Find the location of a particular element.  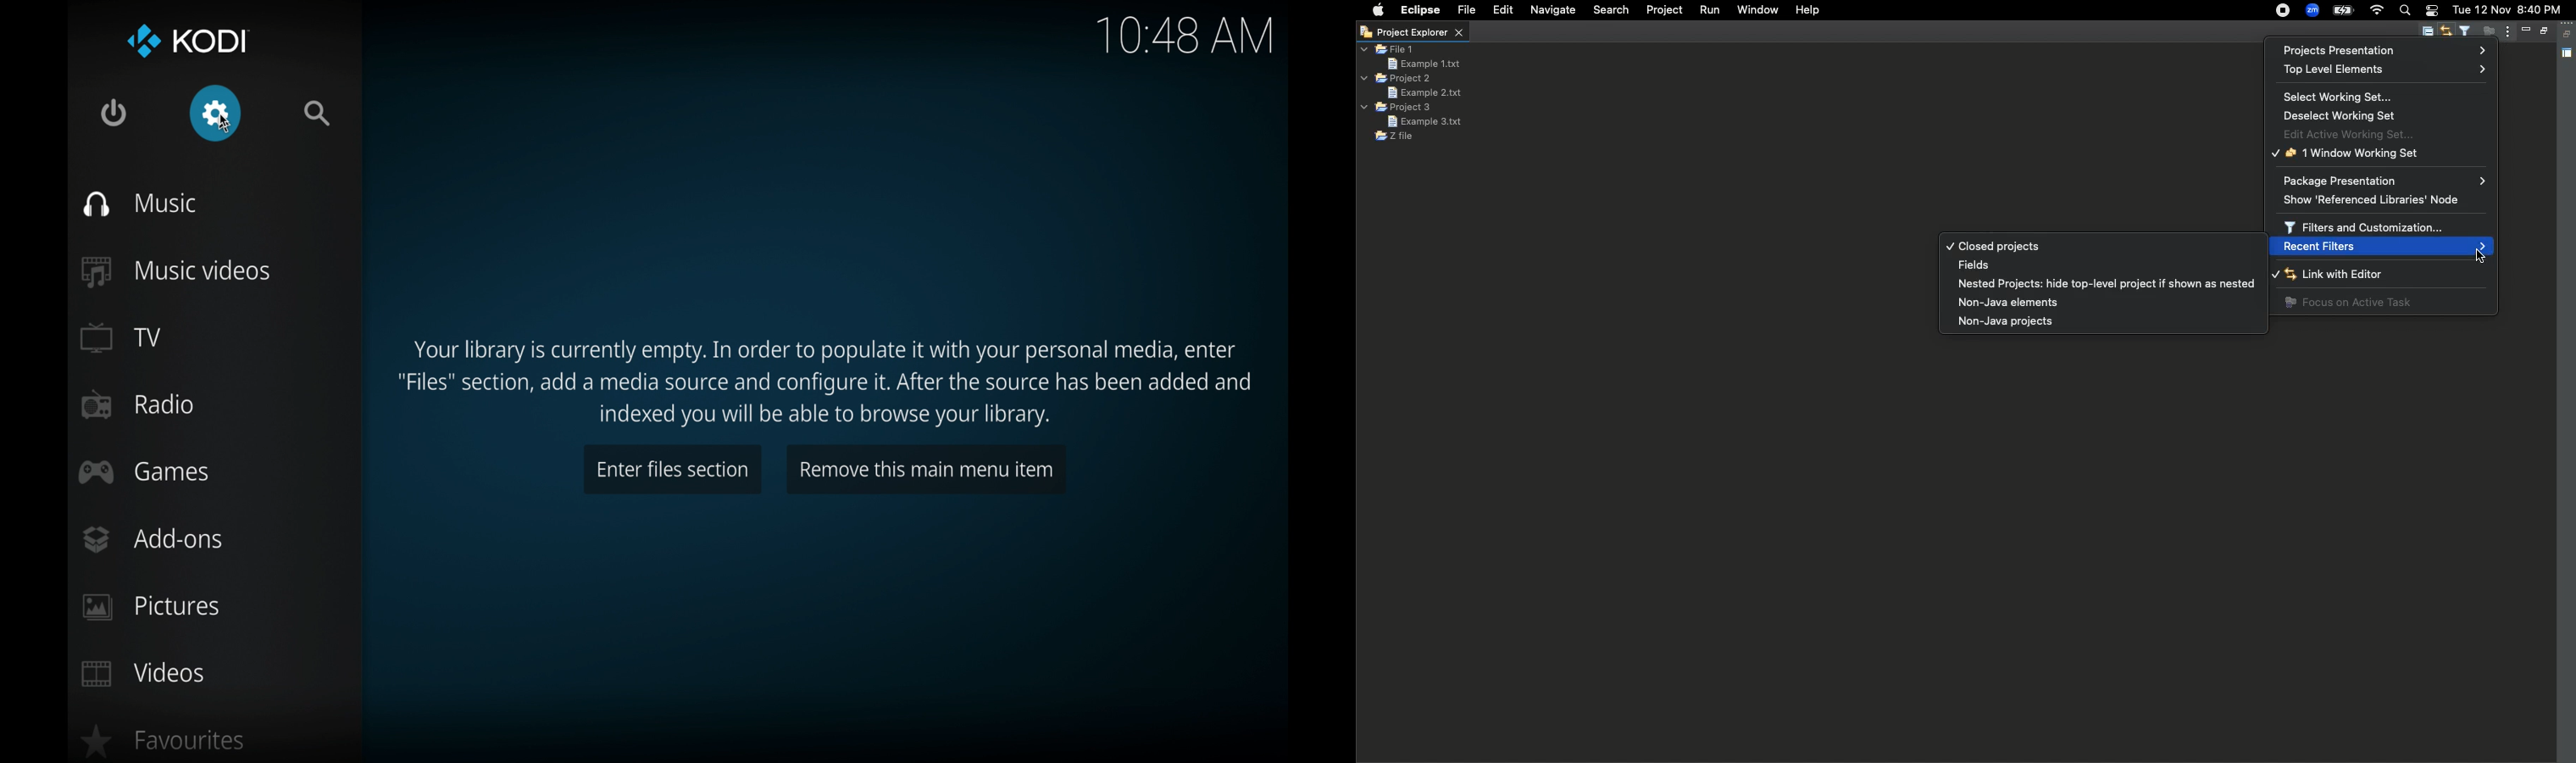

Charge is located at coordinates (2343, 12).